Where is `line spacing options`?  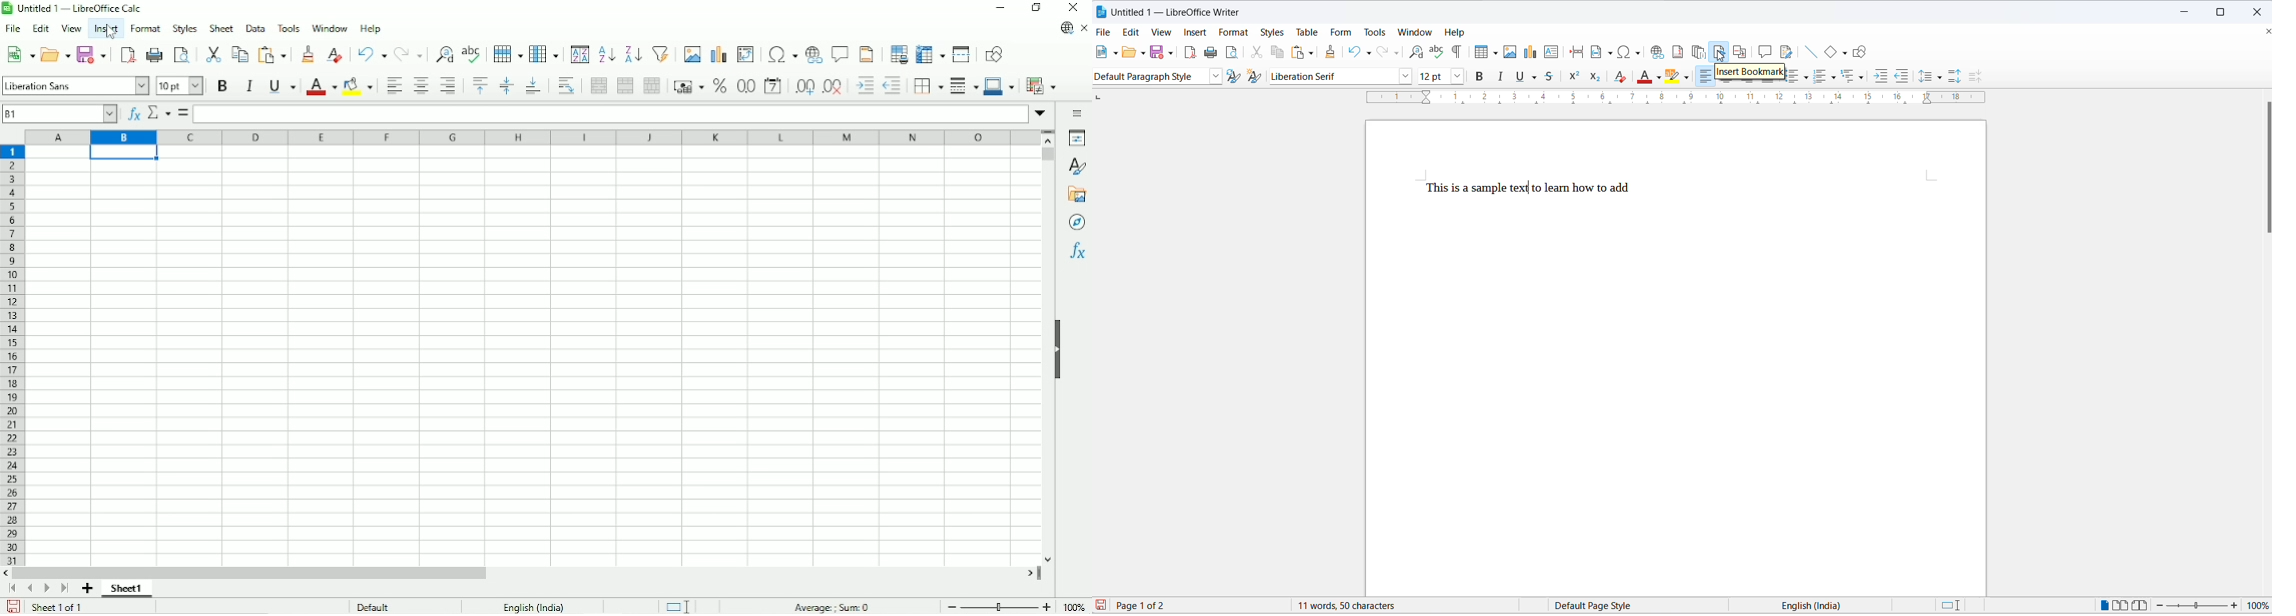 line spacing options is located at coordinates (1944, 78).